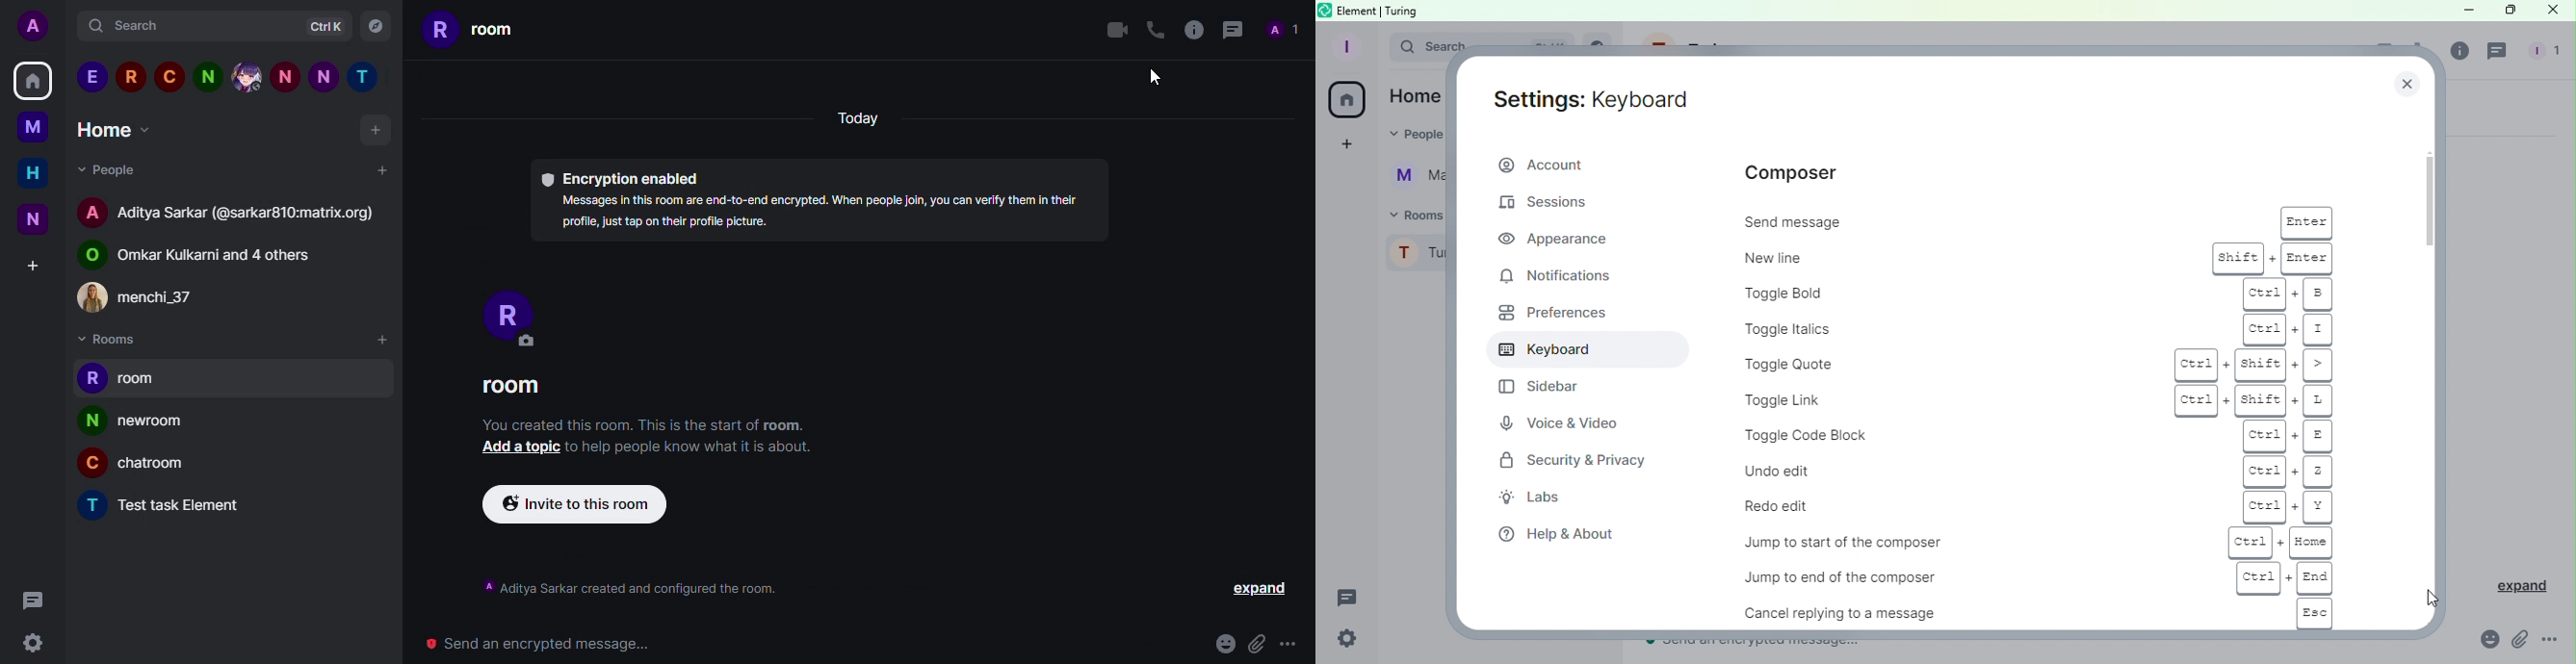  I want to click on new, so click(33, 218).